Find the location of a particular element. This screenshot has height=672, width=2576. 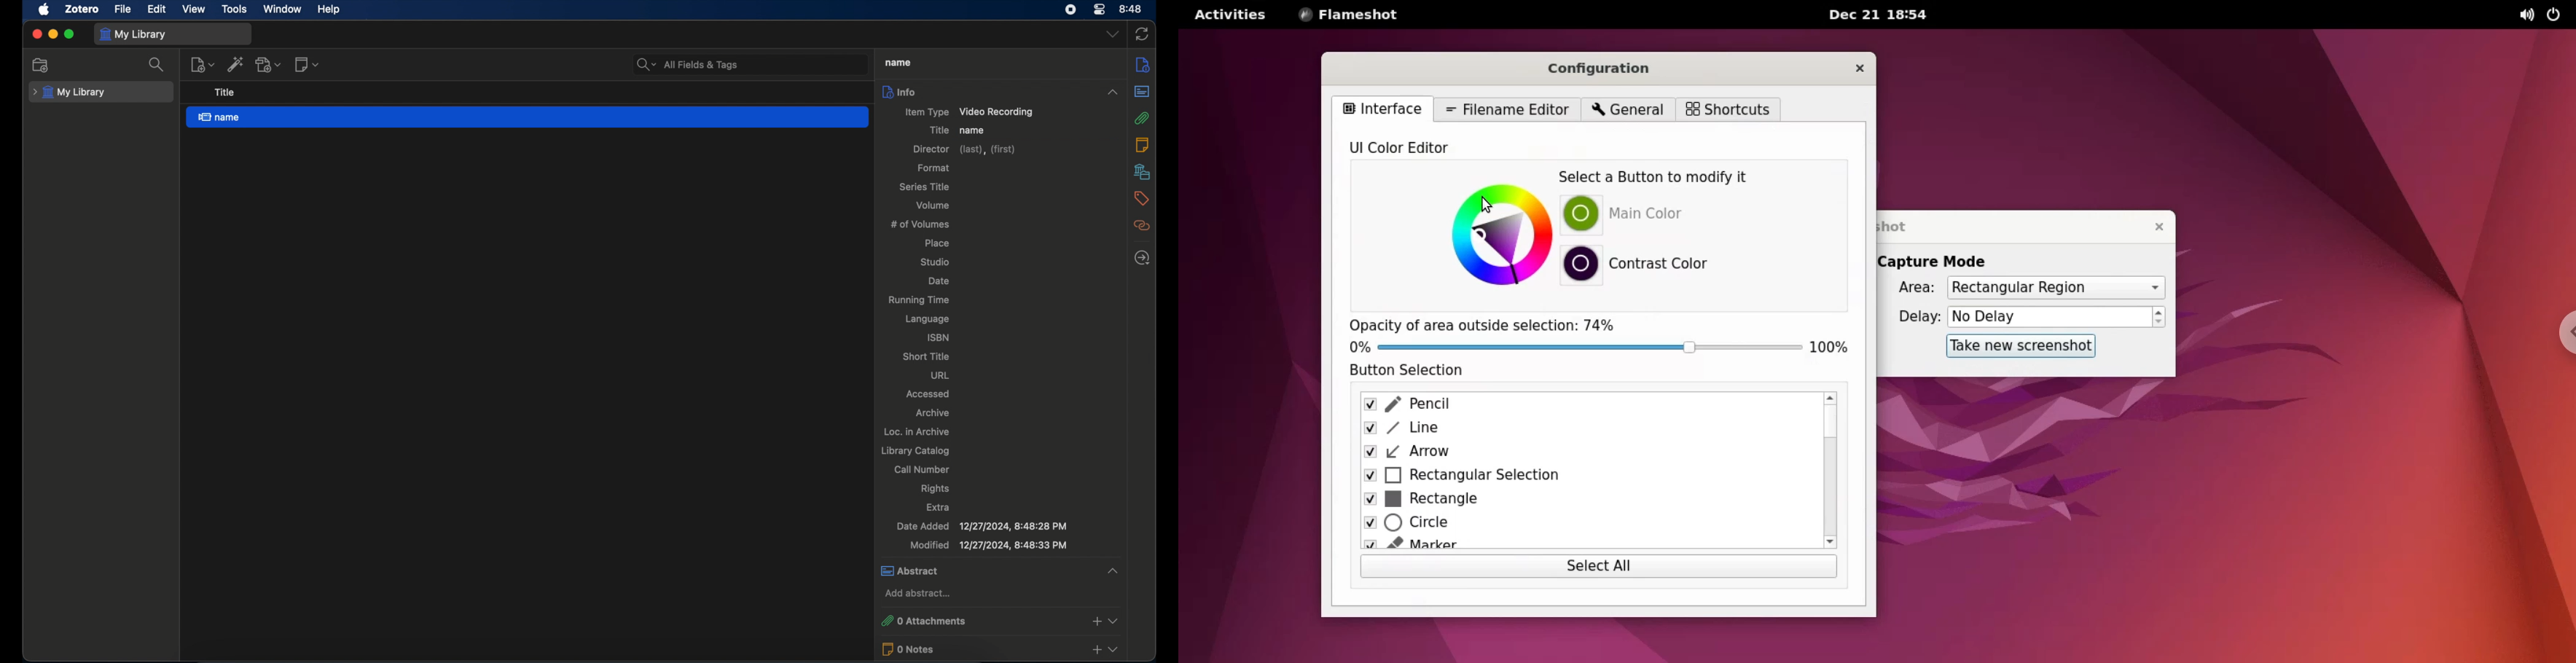

accessed is located at coordinates (930, 394).